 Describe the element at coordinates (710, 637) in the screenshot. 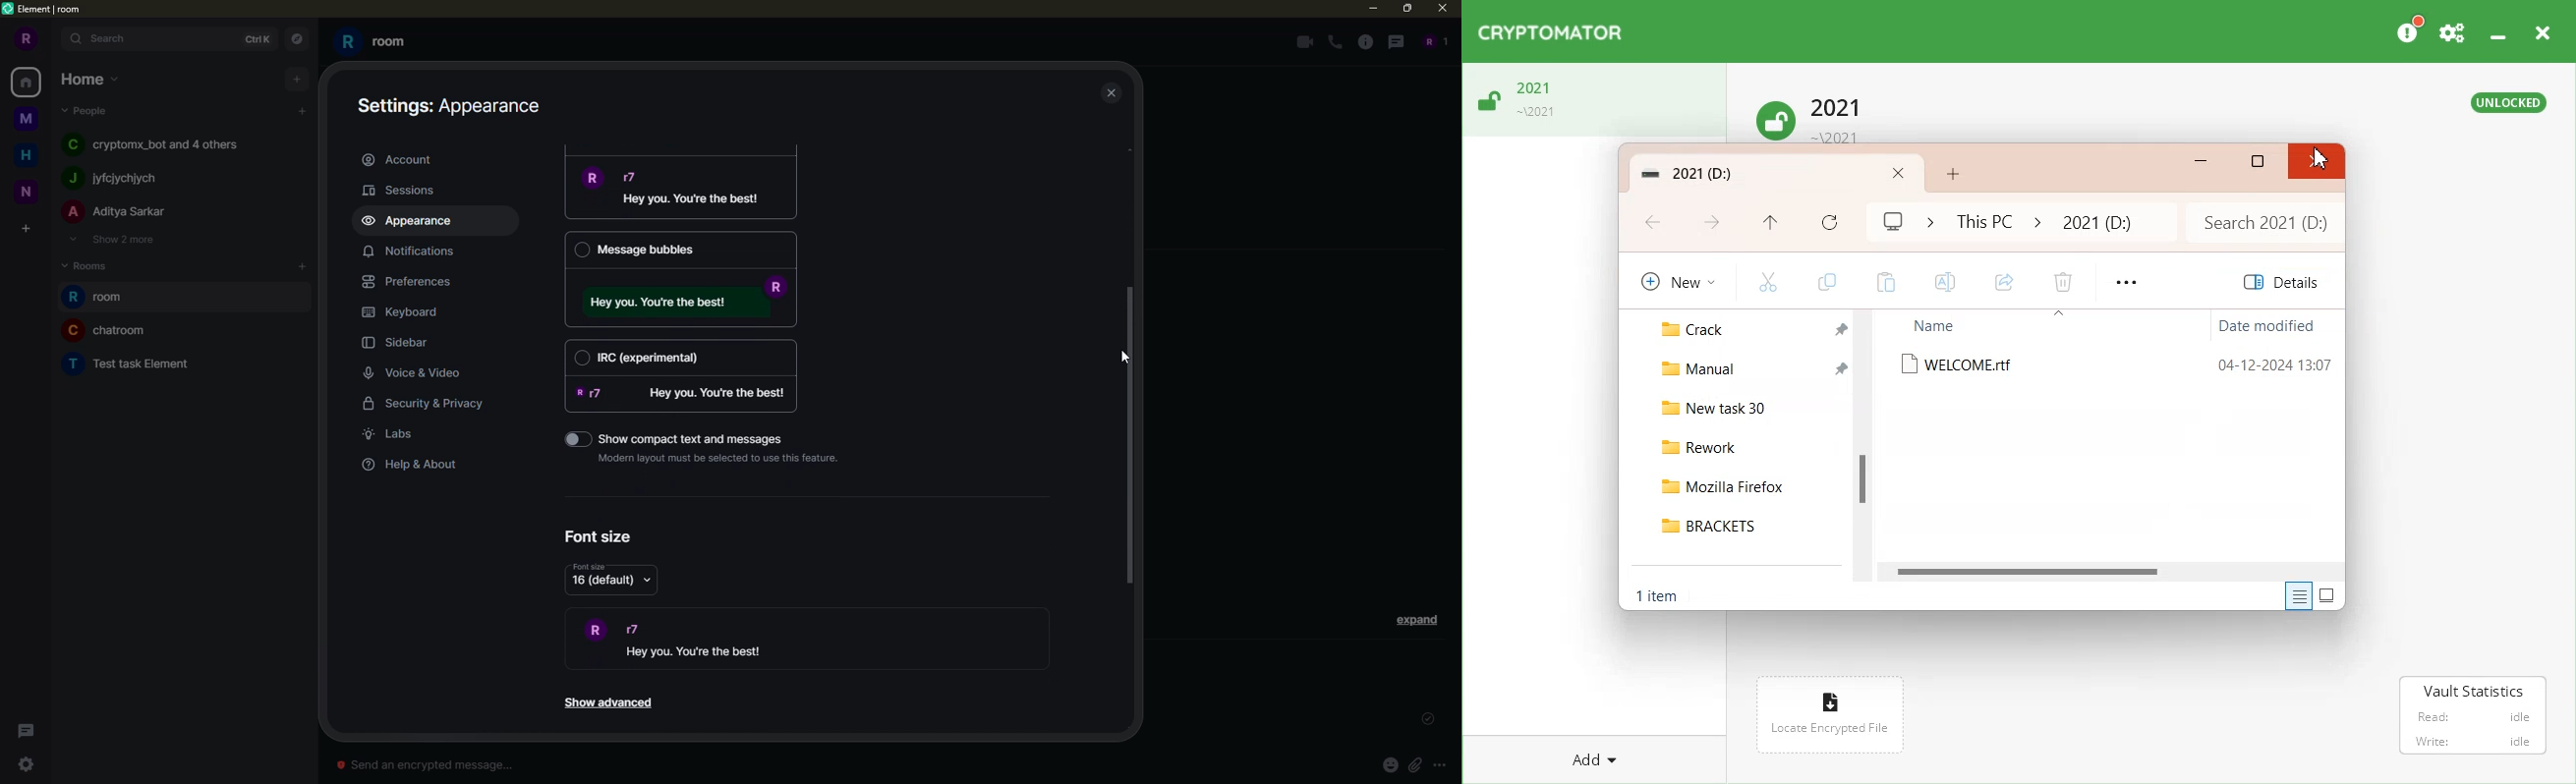

I see `demo` at that location.